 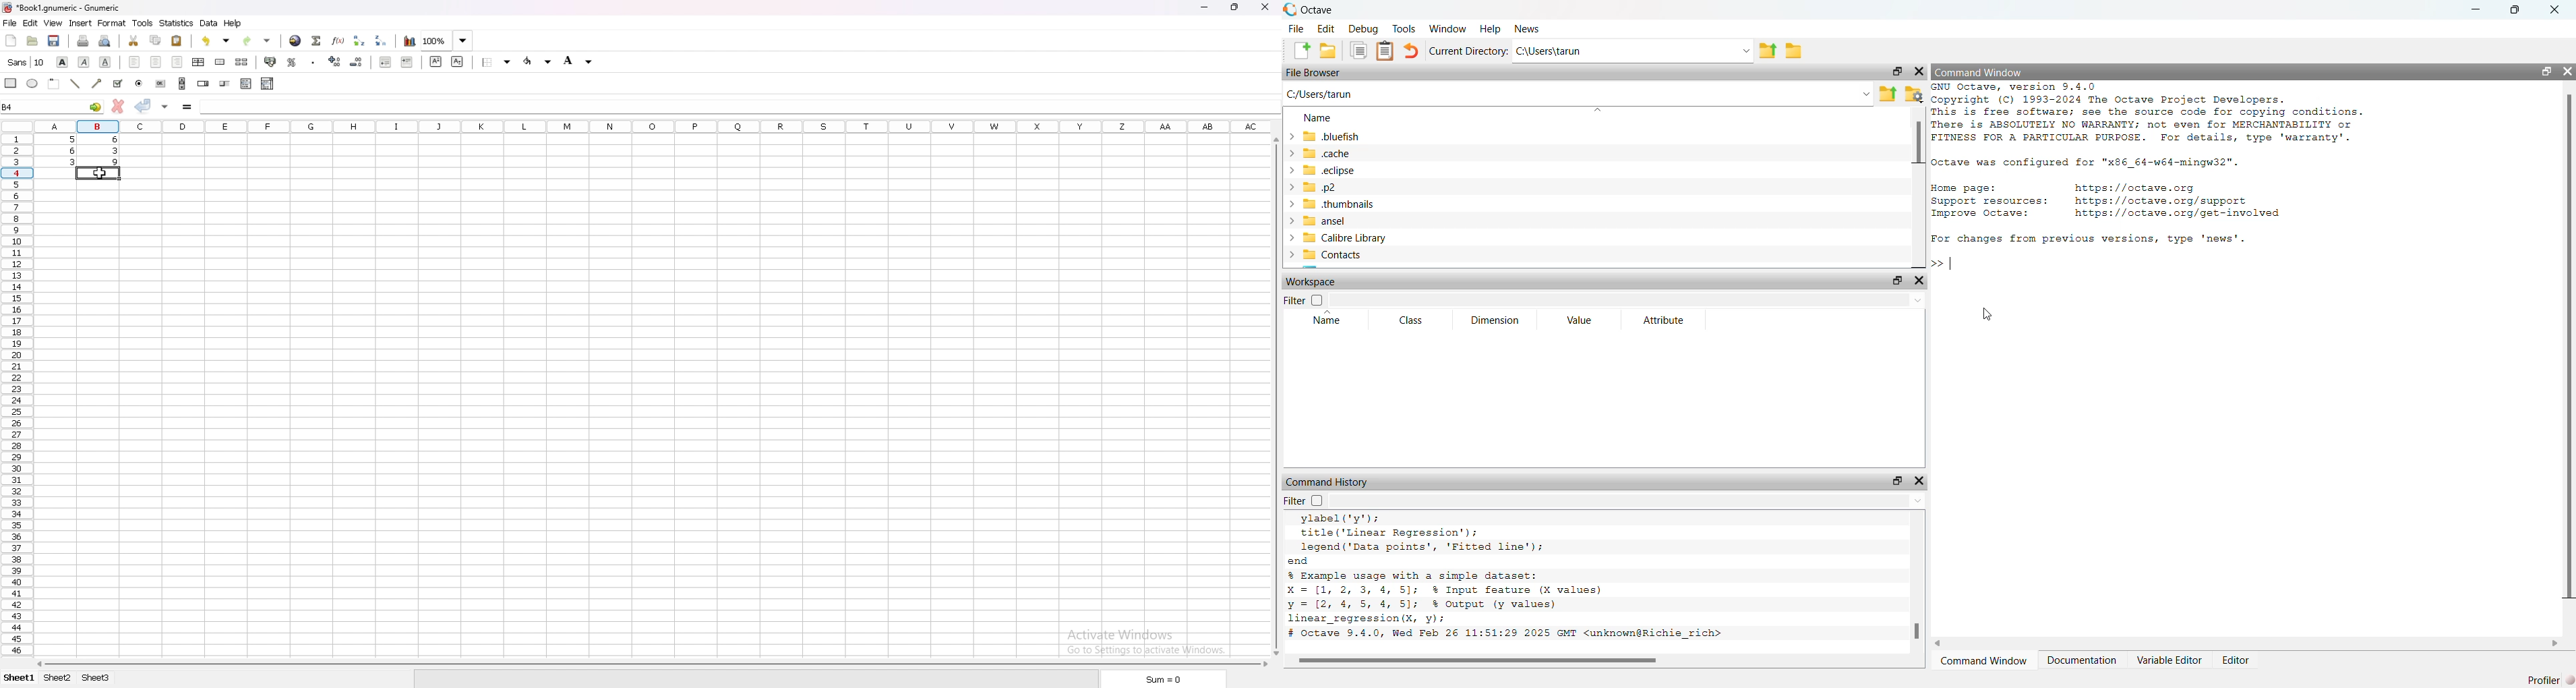 I want to click on code to add title, so click(x=1427, y=533).